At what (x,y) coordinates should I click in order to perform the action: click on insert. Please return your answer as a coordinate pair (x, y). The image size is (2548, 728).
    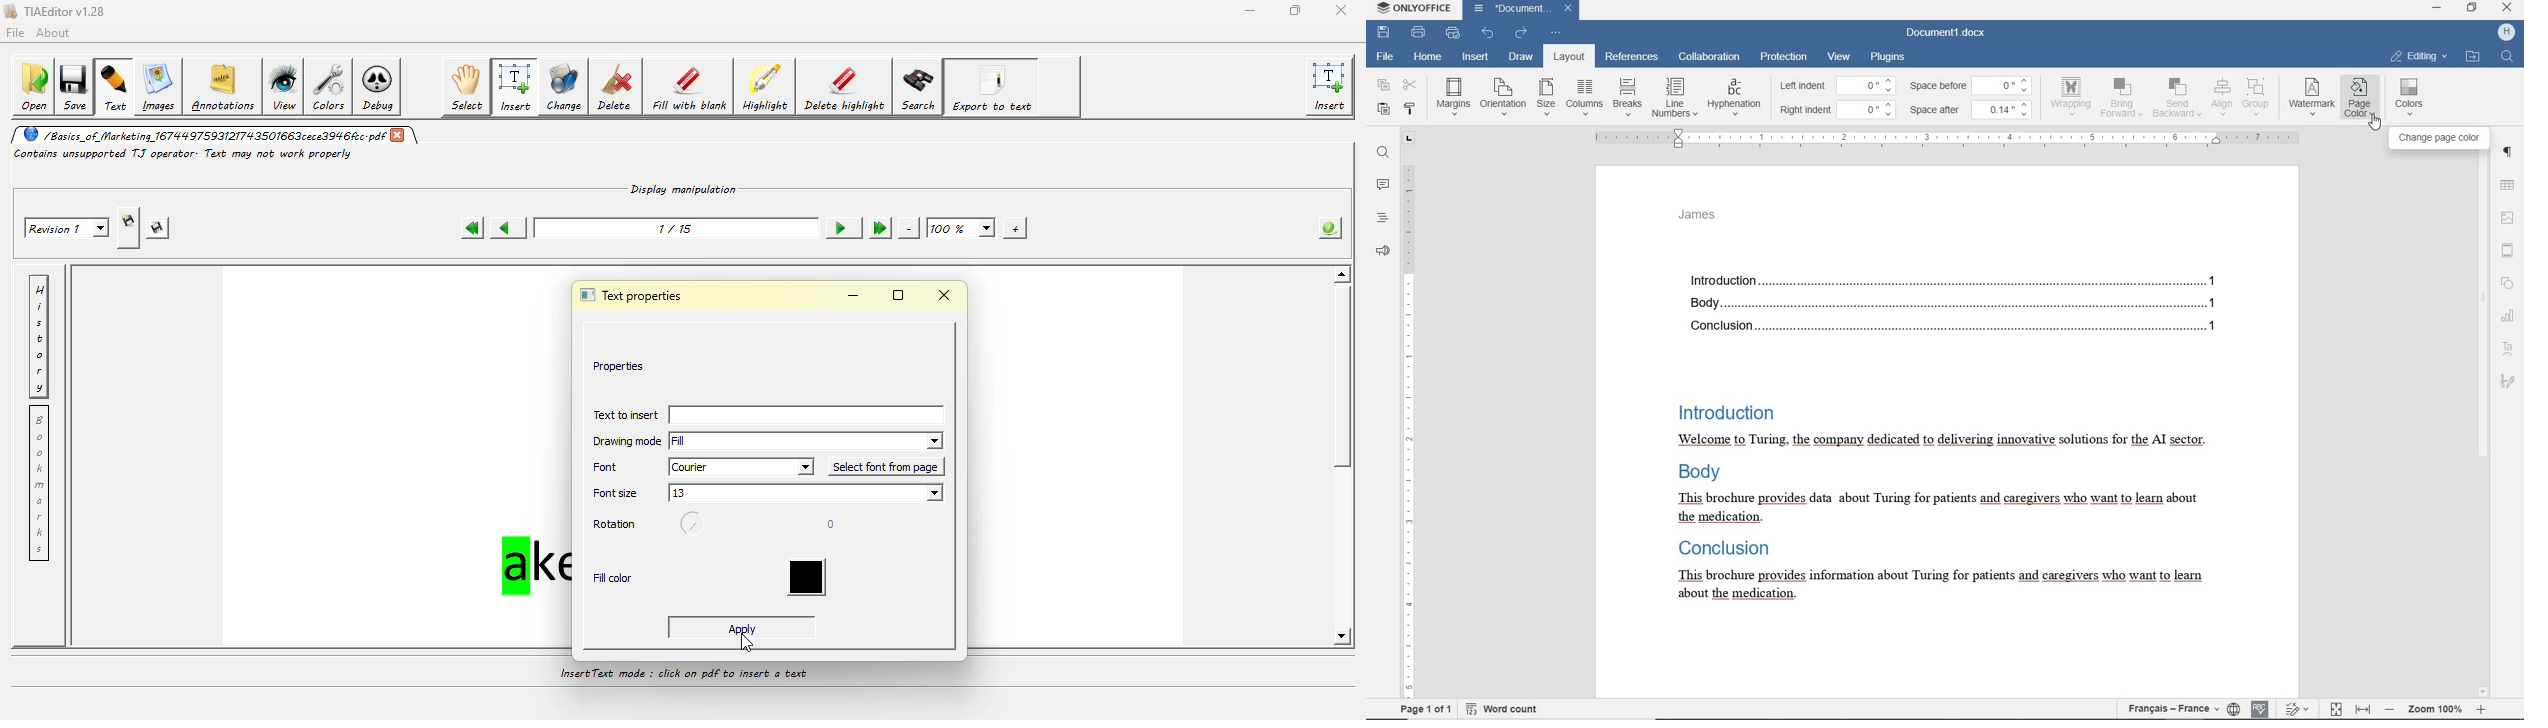
    Looking at the image, I should click on (1473, 58).